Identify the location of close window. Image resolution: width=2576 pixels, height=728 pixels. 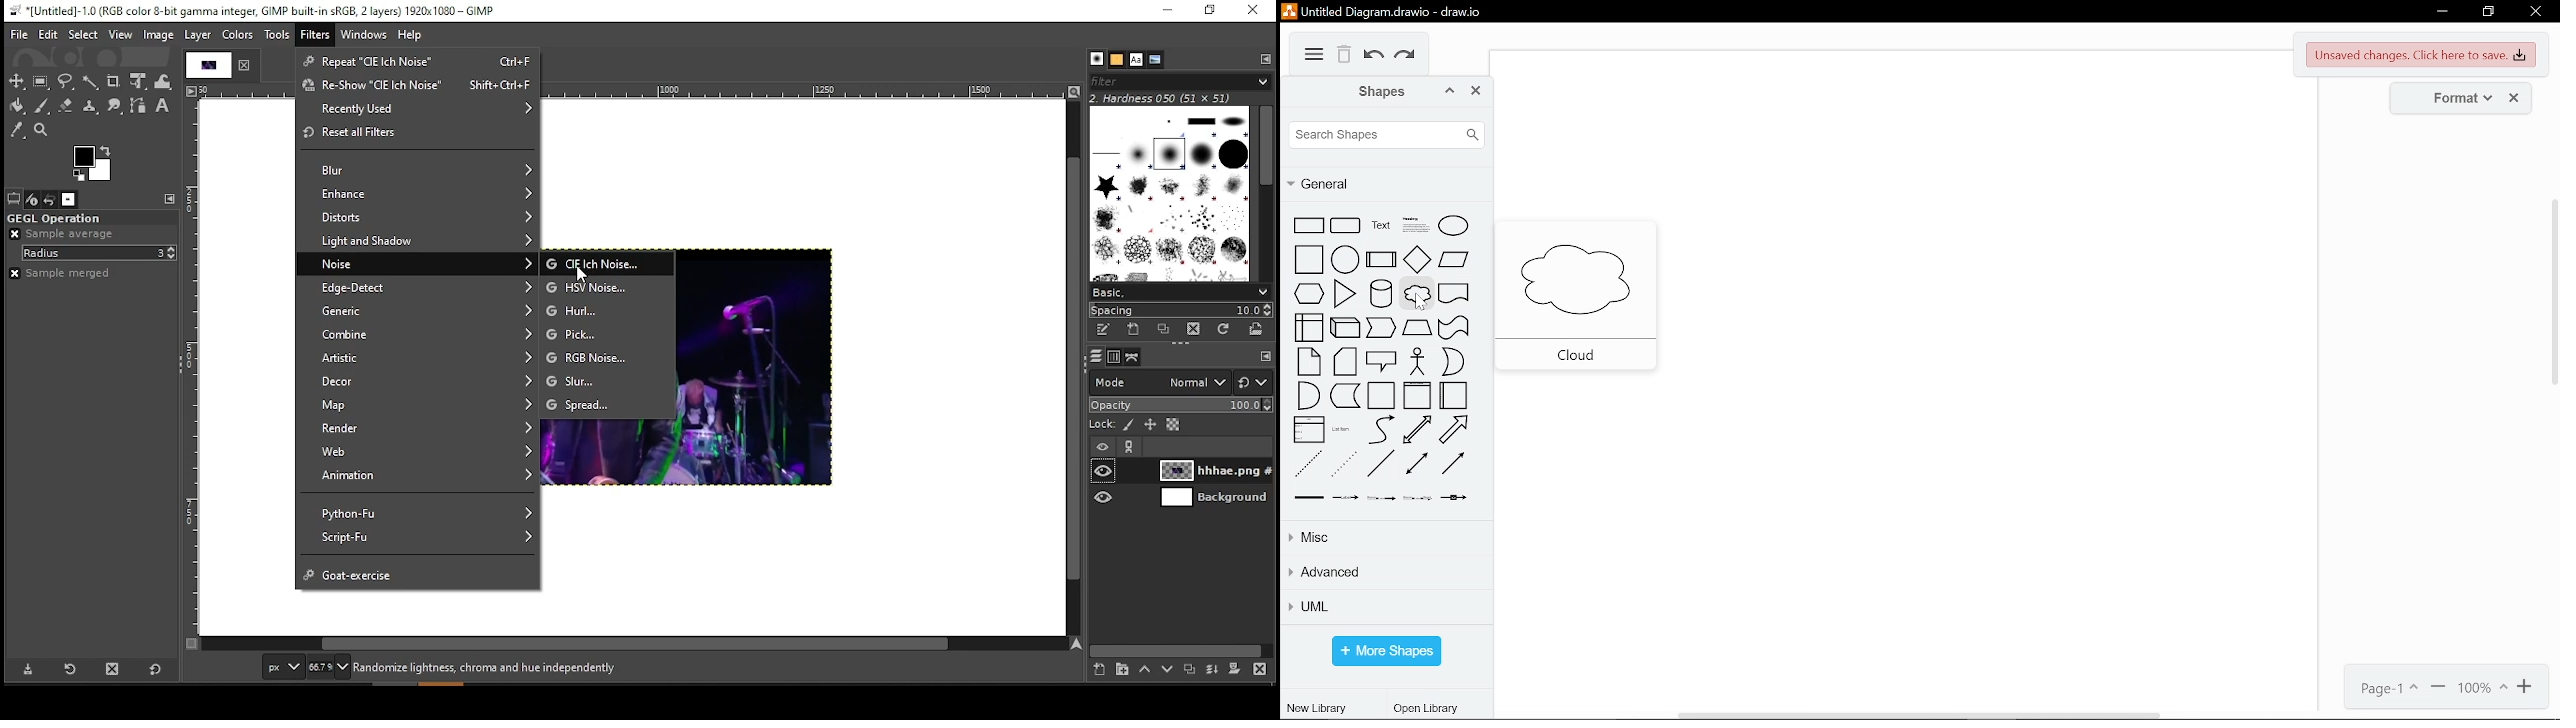
(1254, 11).